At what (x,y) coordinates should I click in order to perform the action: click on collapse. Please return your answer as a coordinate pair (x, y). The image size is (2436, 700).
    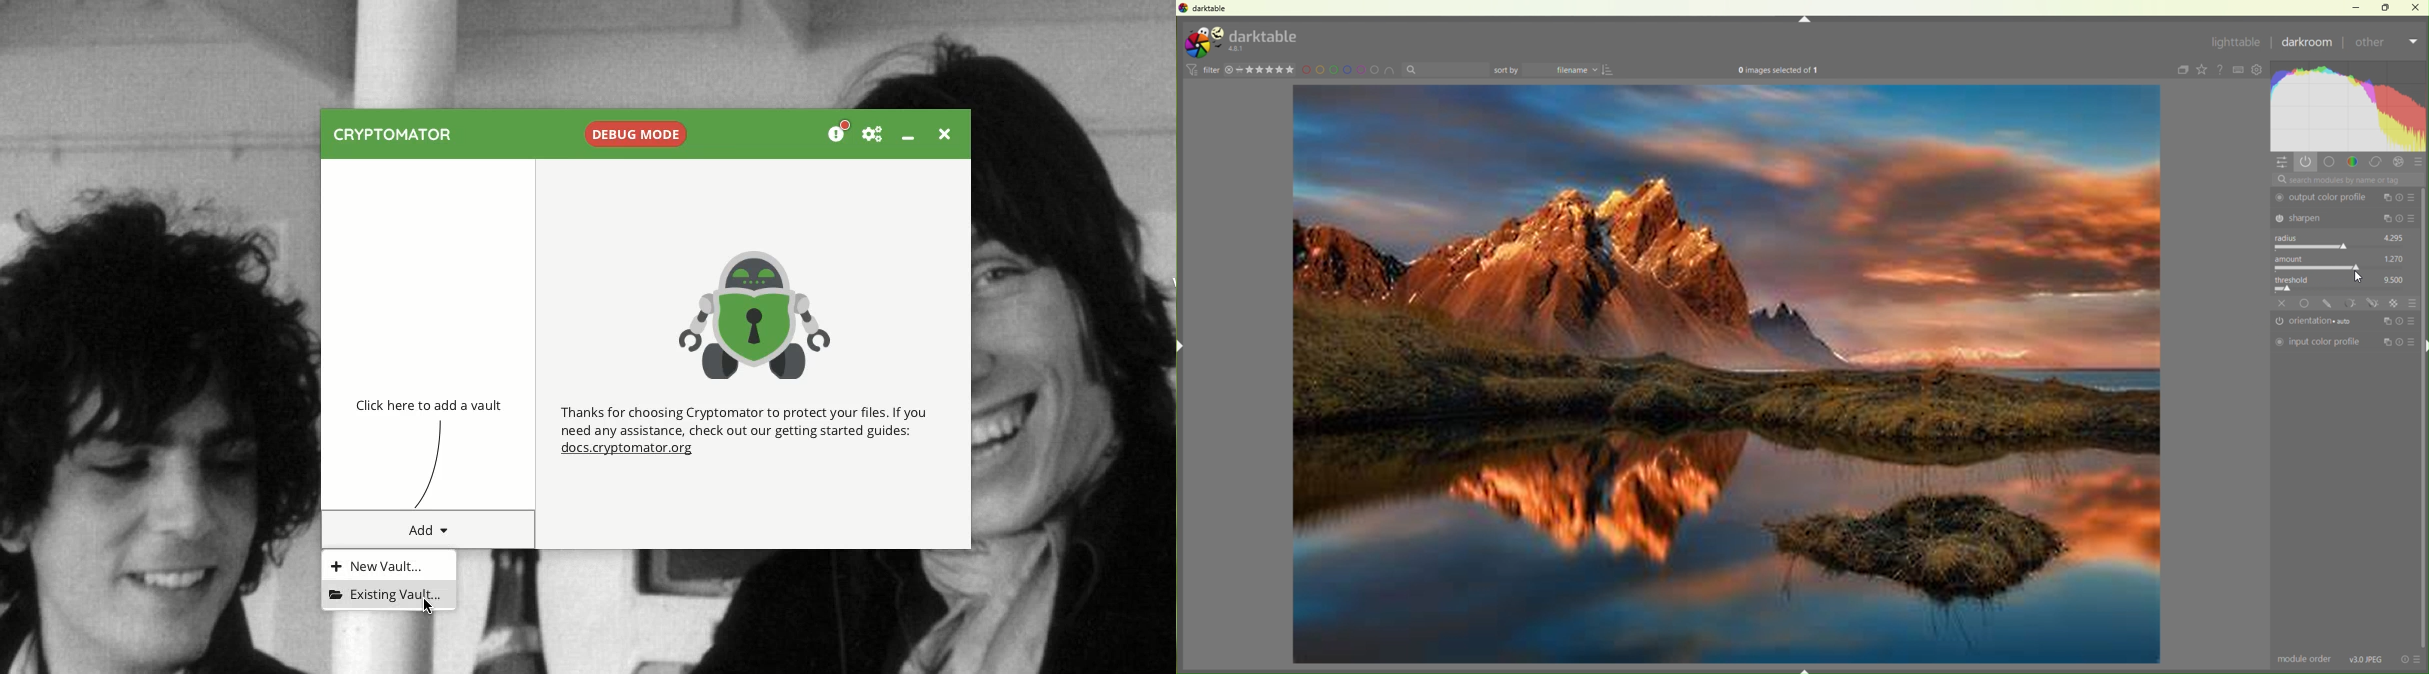
    Looking at the image, I should click on (2181, 71).